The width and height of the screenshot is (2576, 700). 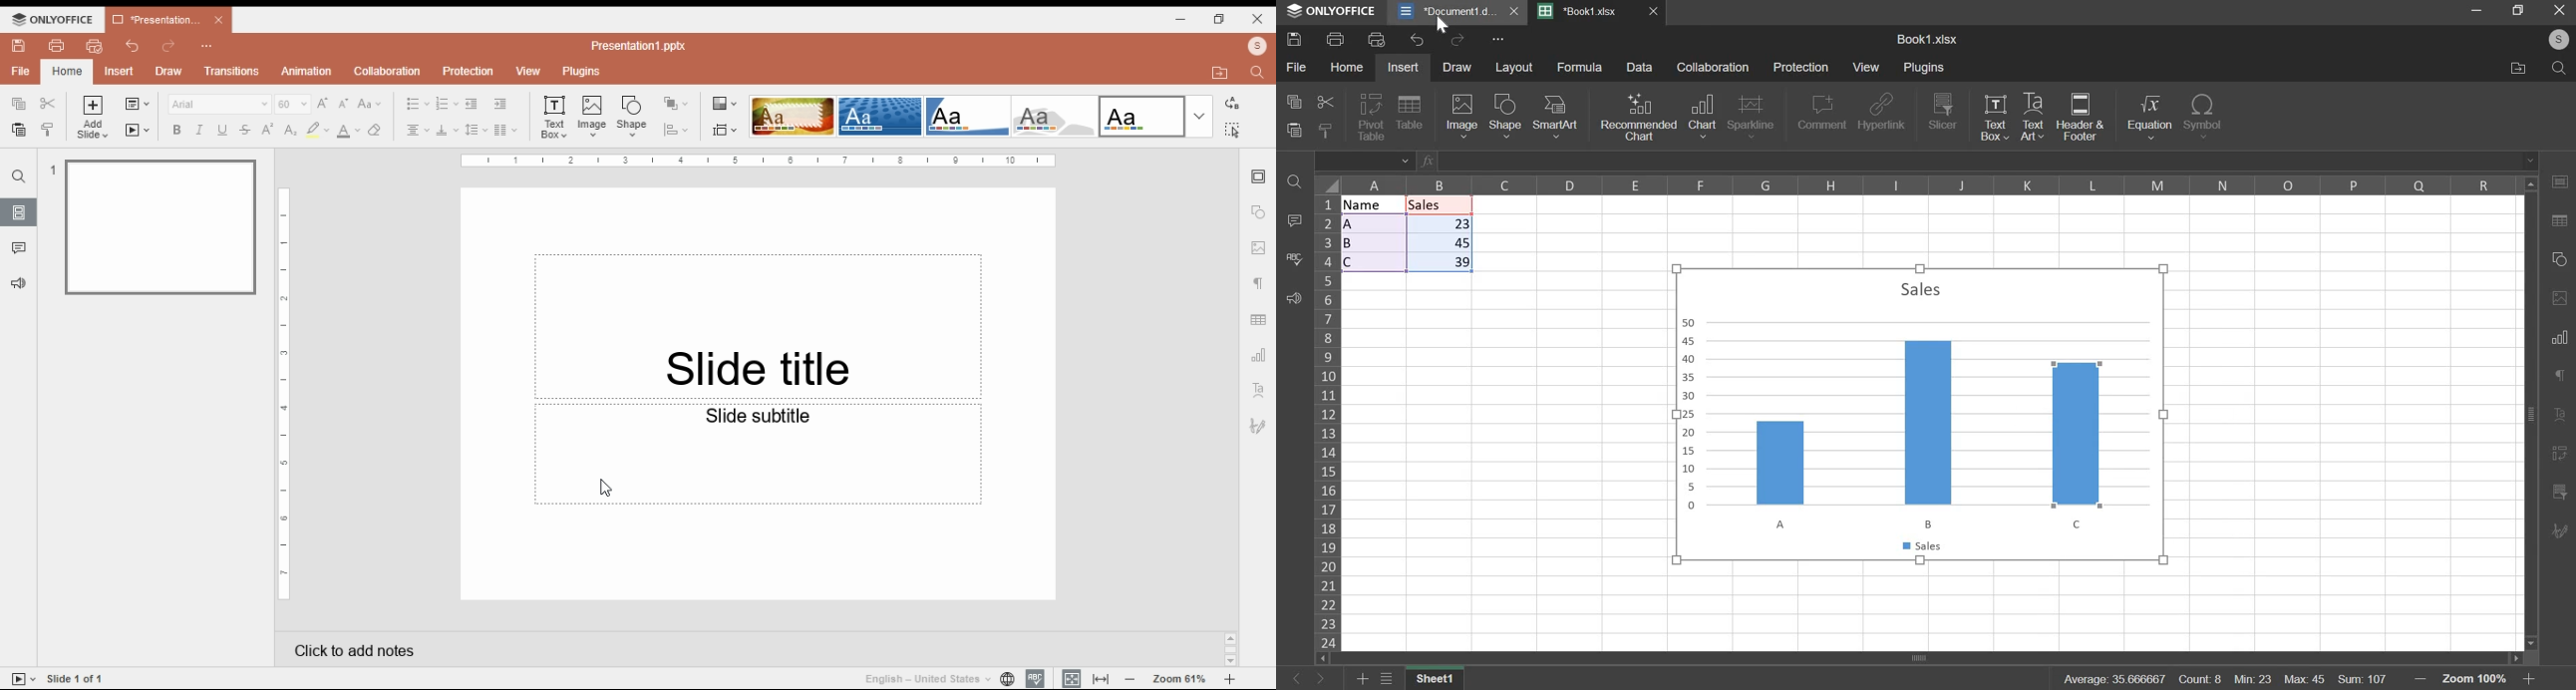 I want to click on add slide, so click(x=95, y=118).